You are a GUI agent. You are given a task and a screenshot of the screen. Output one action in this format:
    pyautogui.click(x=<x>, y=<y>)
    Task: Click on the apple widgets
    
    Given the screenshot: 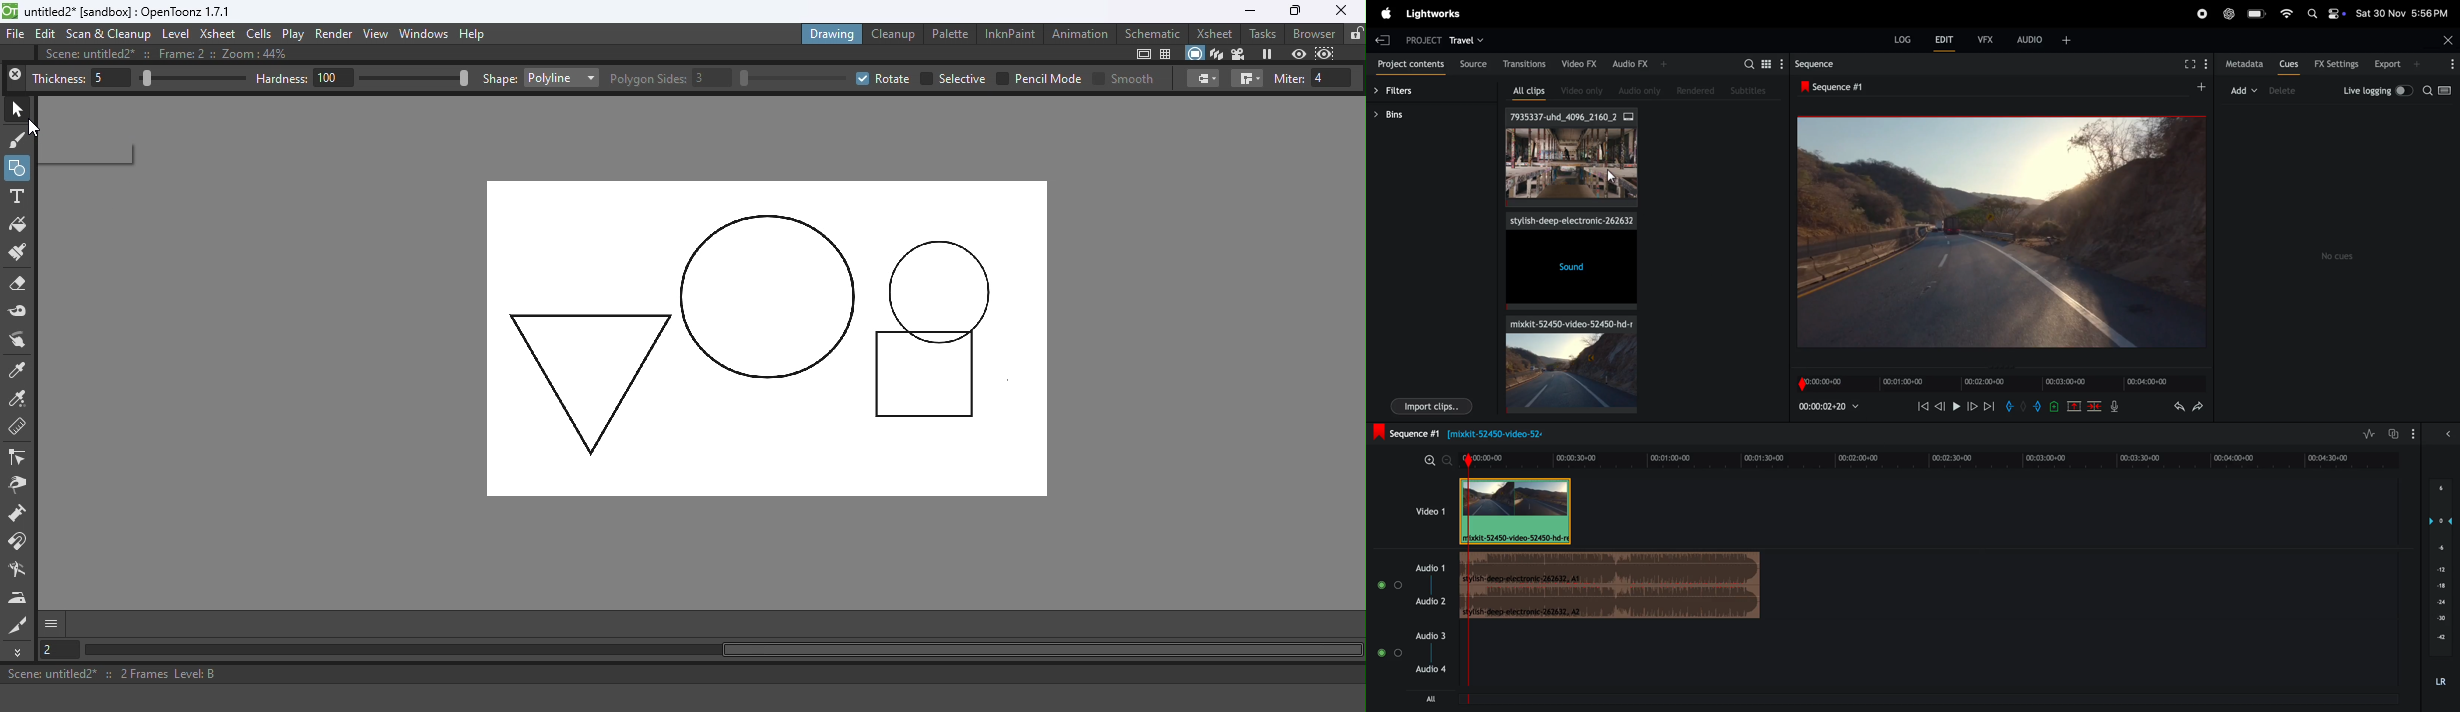 What is the action you would take?
    pyautogui.click(x=2326, y=14)
    